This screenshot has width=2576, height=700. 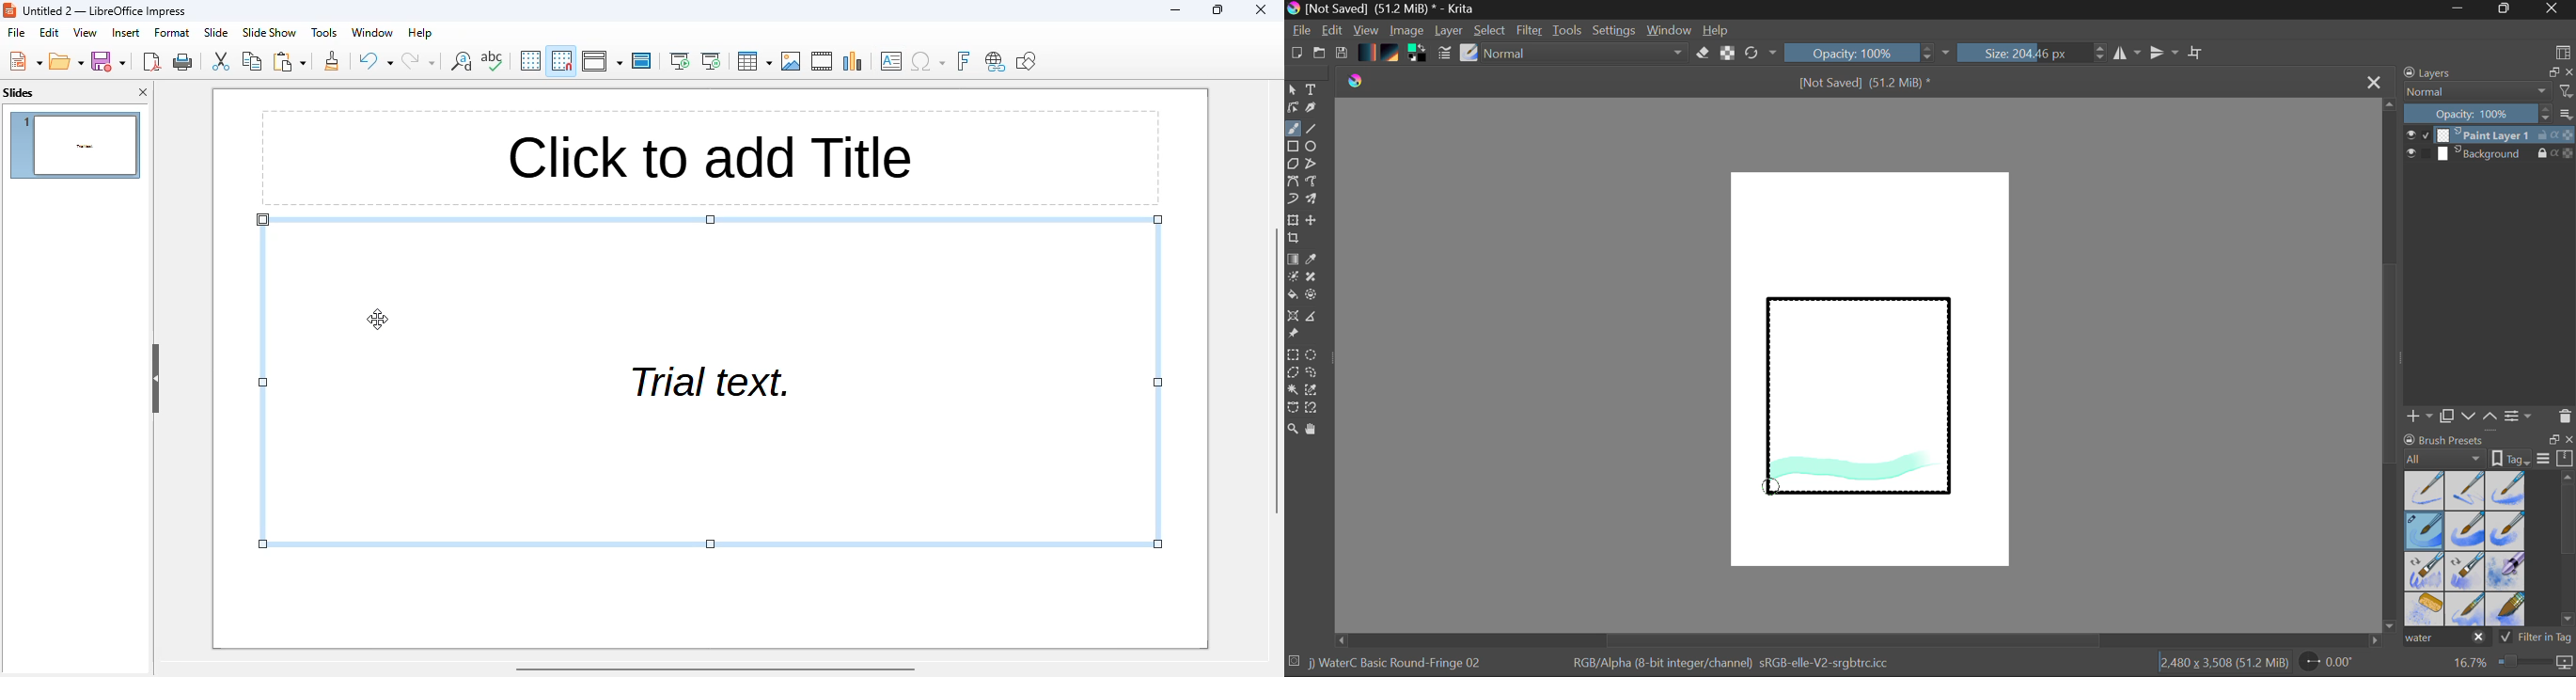 What do you see at coordinates (2425, 571) in the screenshot?
I see `Water C - Grain Tilt` at bounding box center [2425, 571].